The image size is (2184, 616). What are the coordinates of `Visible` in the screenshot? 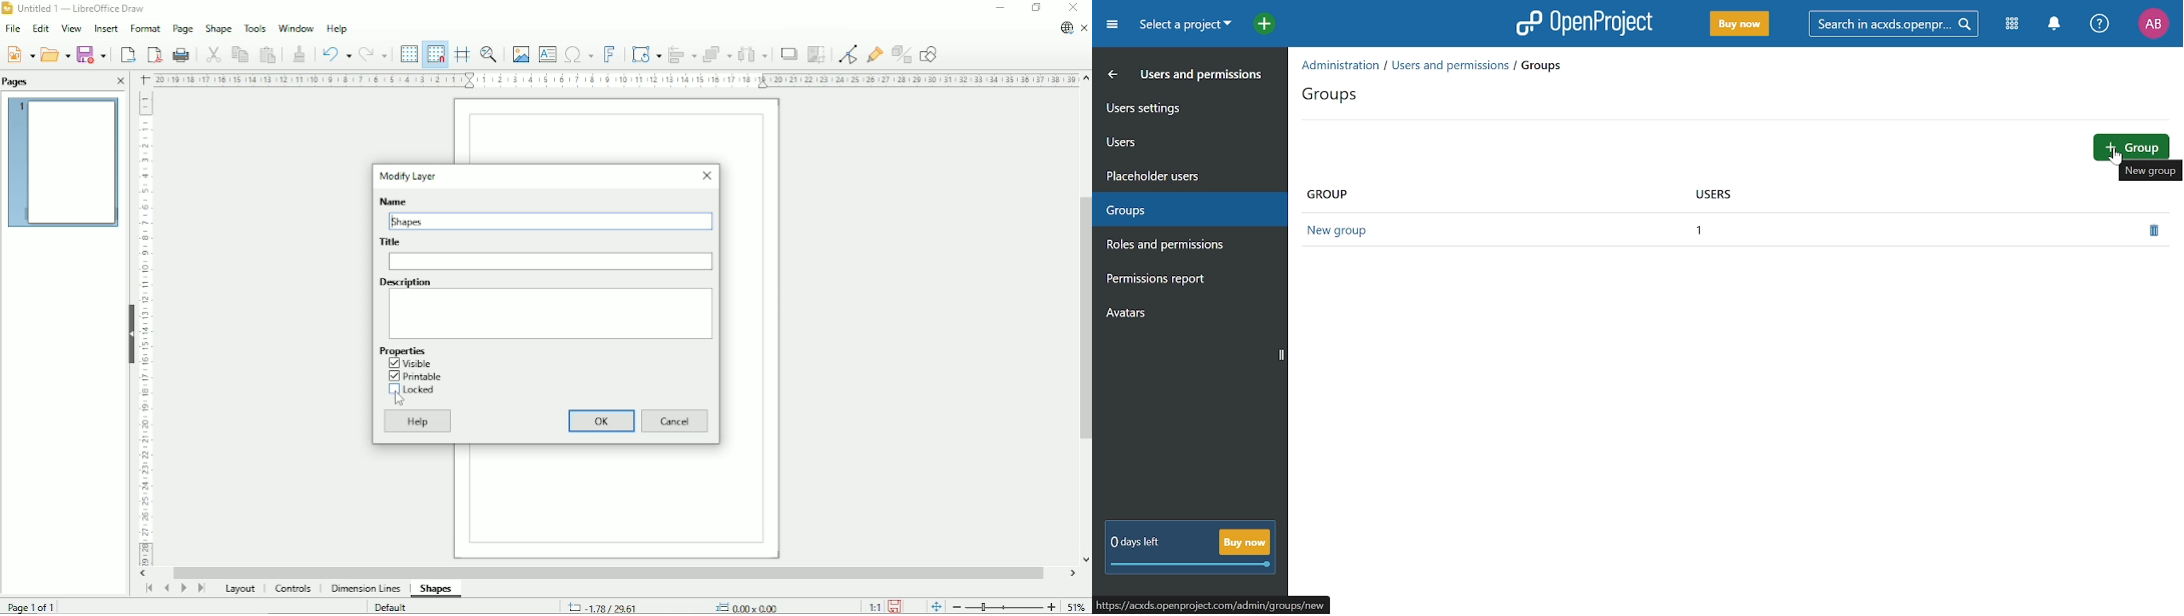 It's located at (411, 363).